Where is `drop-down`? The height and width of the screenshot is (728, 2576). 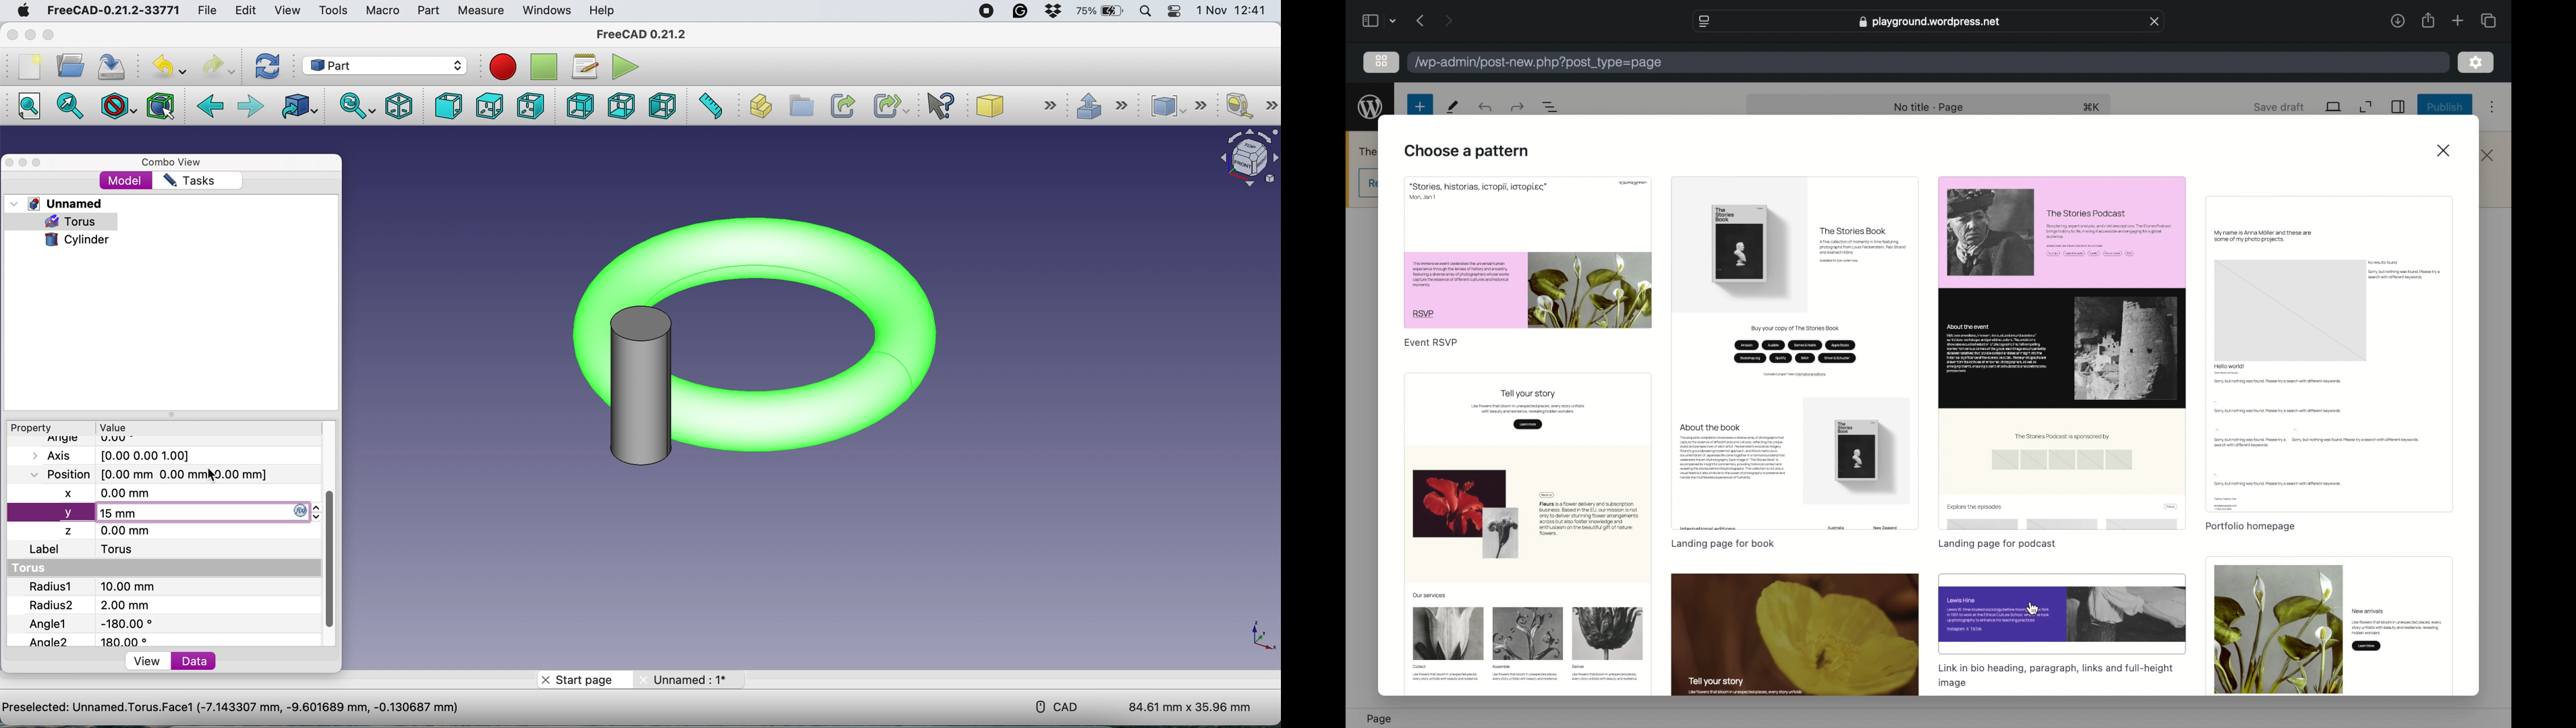
drop-down is located at coordinates (1393, 21).